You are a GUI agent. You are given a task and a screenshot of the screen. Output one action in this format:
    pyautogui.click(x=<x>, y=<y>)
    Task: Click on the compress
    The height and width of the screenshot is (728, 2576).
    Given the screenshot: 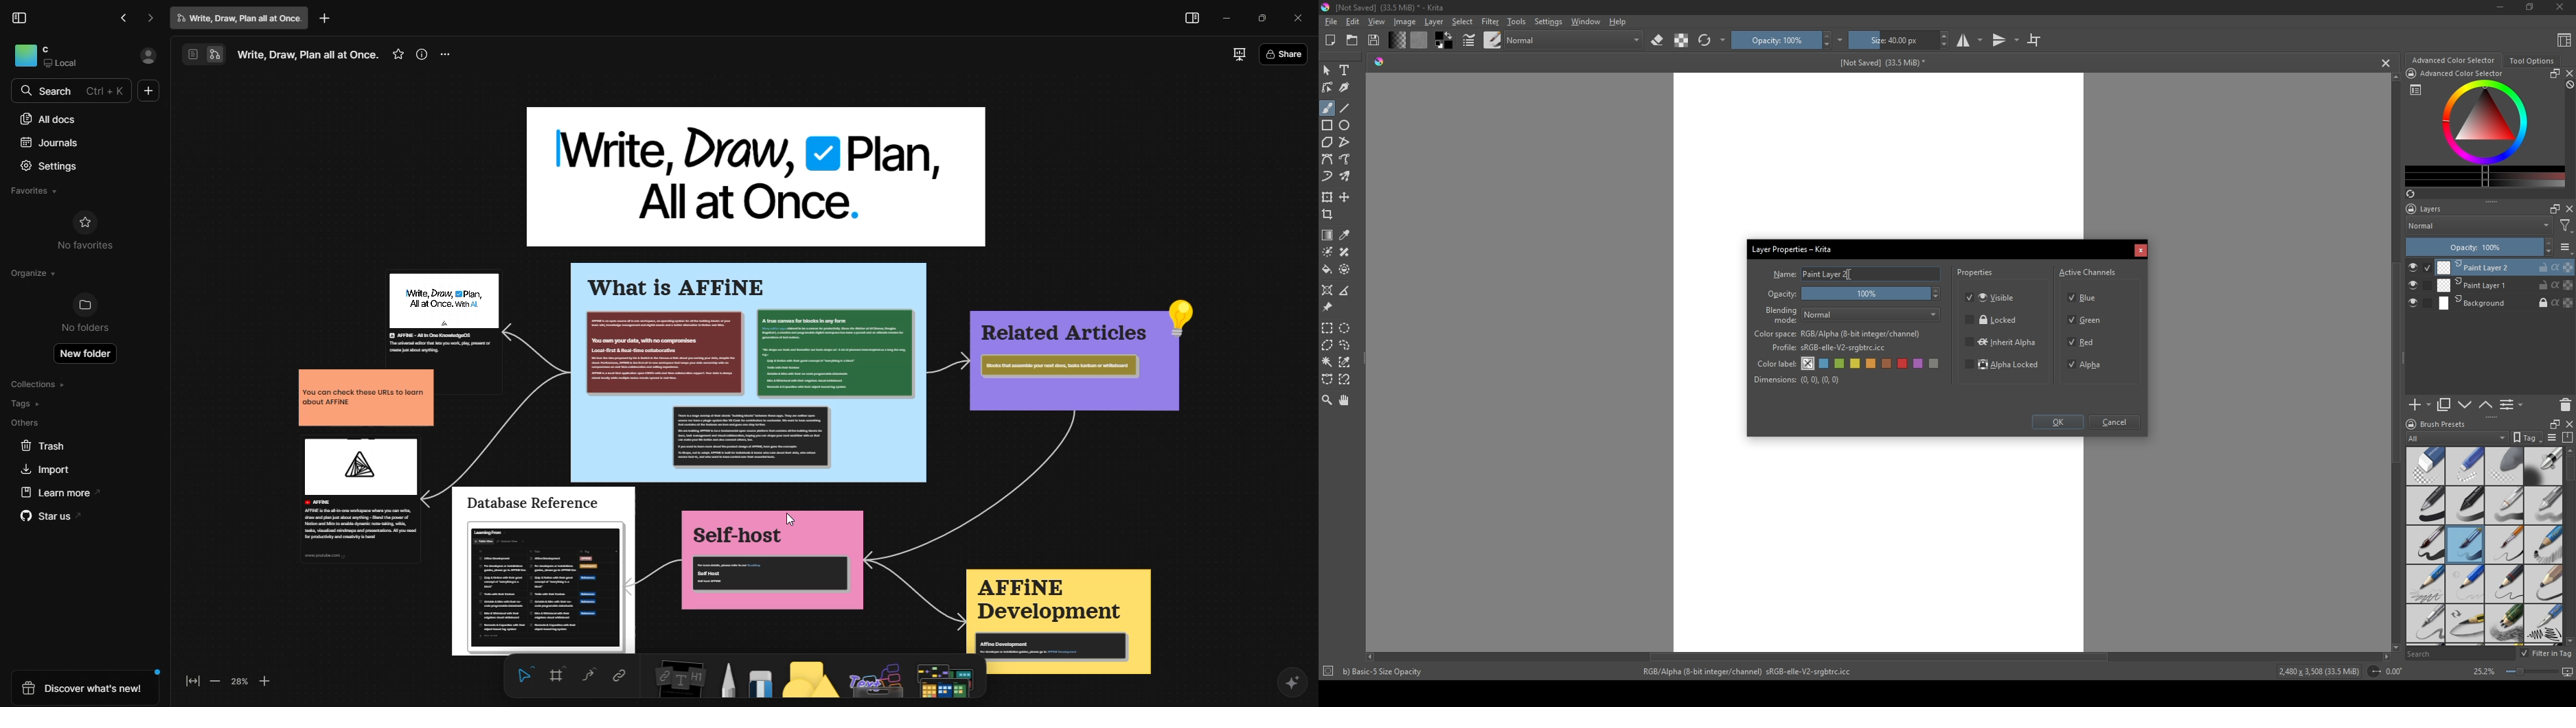 What is the action you would take?
    pyautogui.click(x=2568, y=437)
    